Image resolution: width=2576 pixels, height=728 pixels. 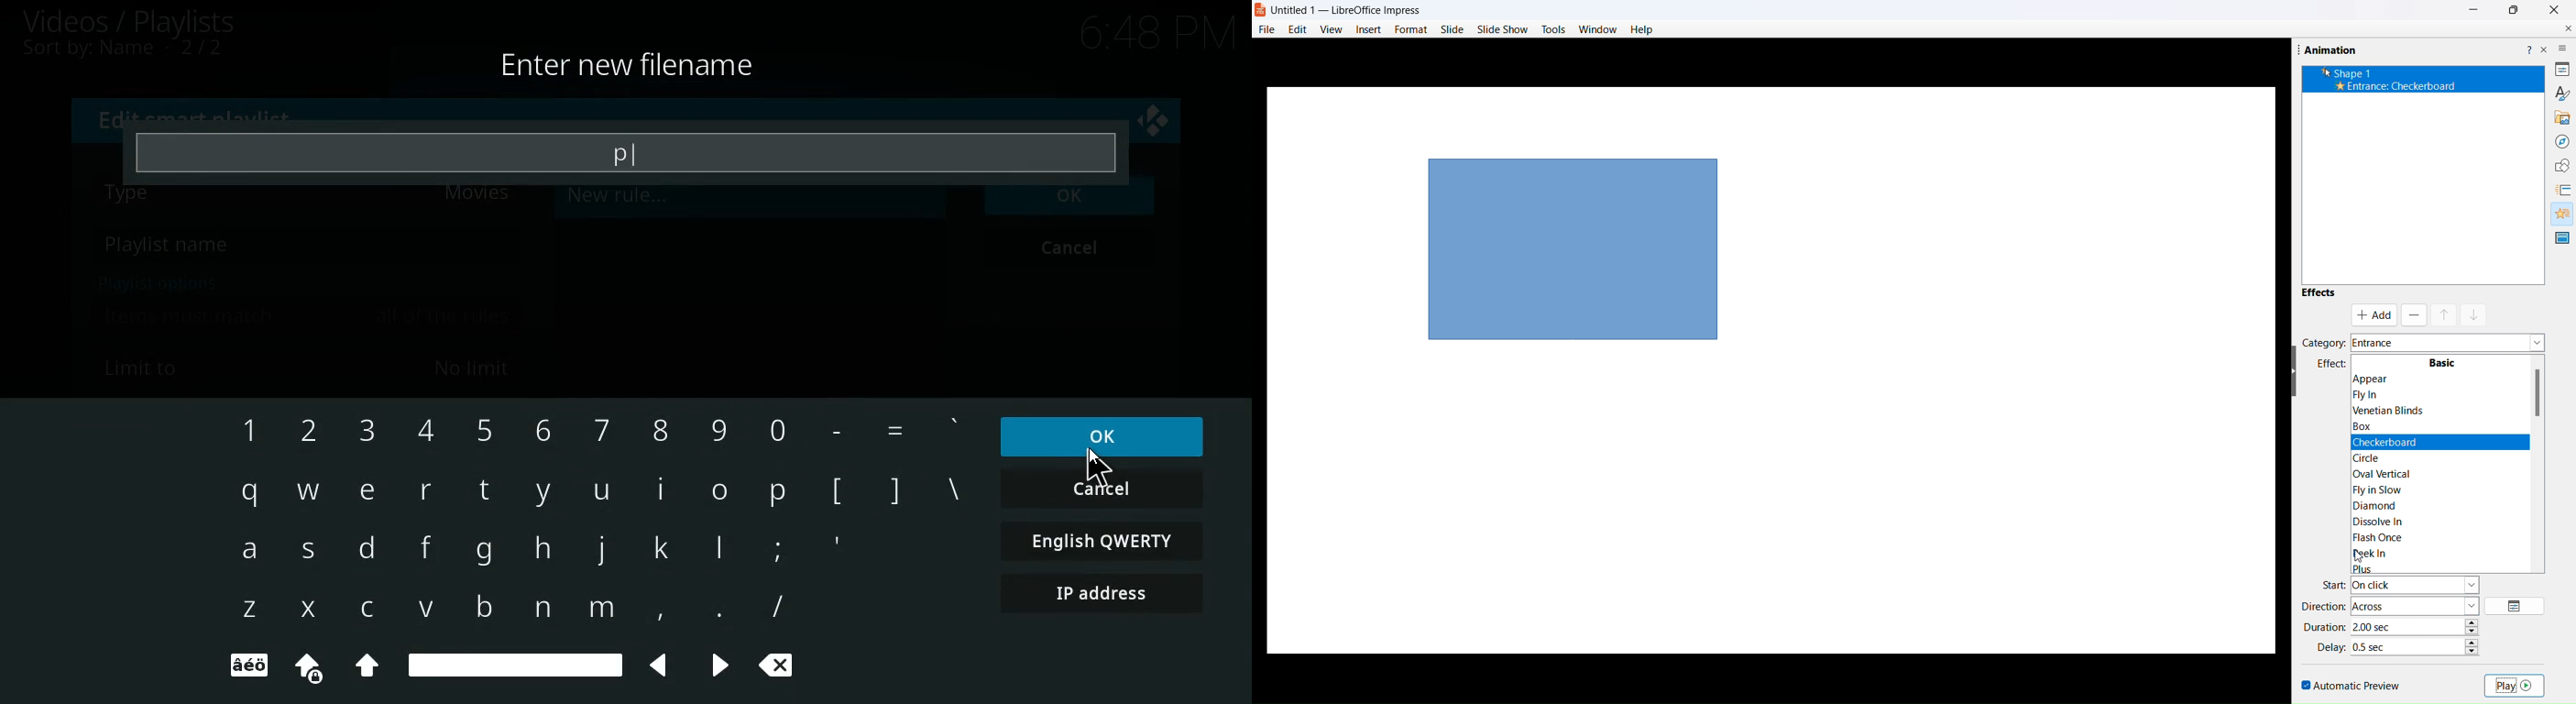 I want to click on scrollbar, so click(x=2540, y=441).